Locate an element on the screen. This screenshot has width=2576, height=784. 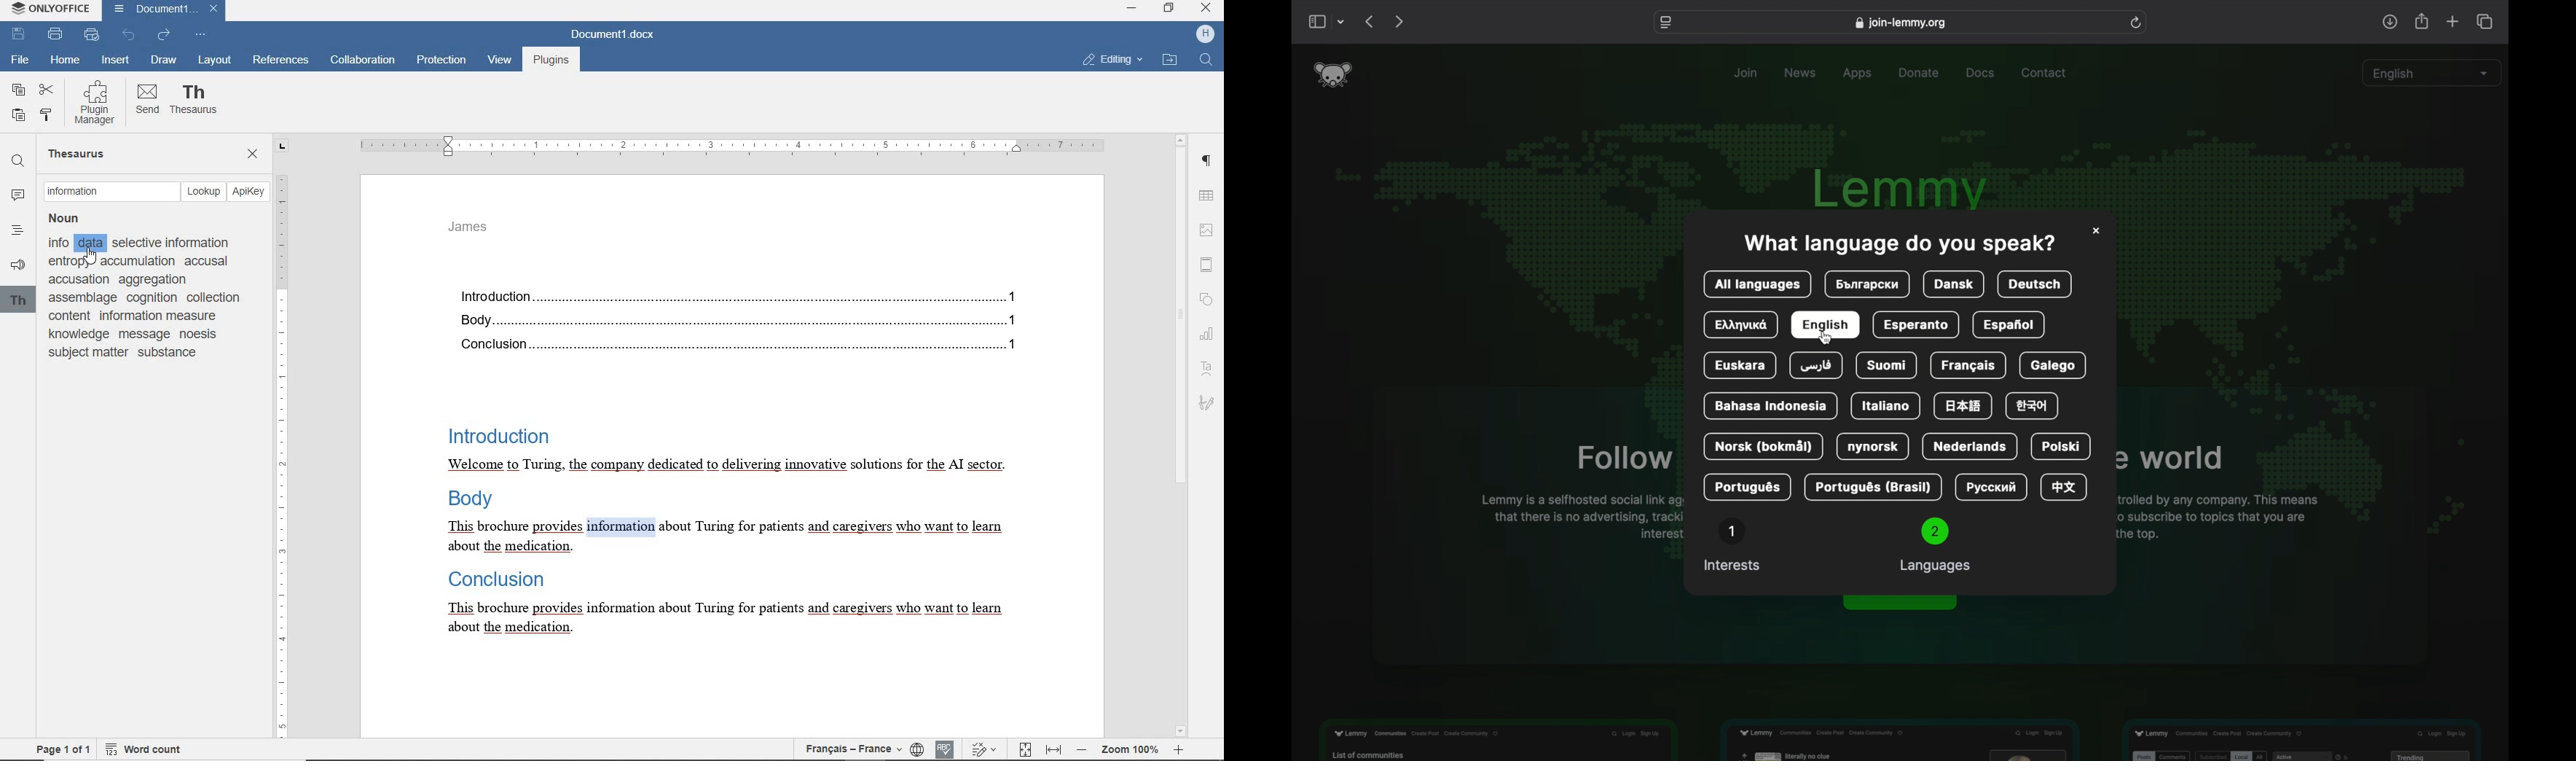
FILE is located at coordinates (21, 61).